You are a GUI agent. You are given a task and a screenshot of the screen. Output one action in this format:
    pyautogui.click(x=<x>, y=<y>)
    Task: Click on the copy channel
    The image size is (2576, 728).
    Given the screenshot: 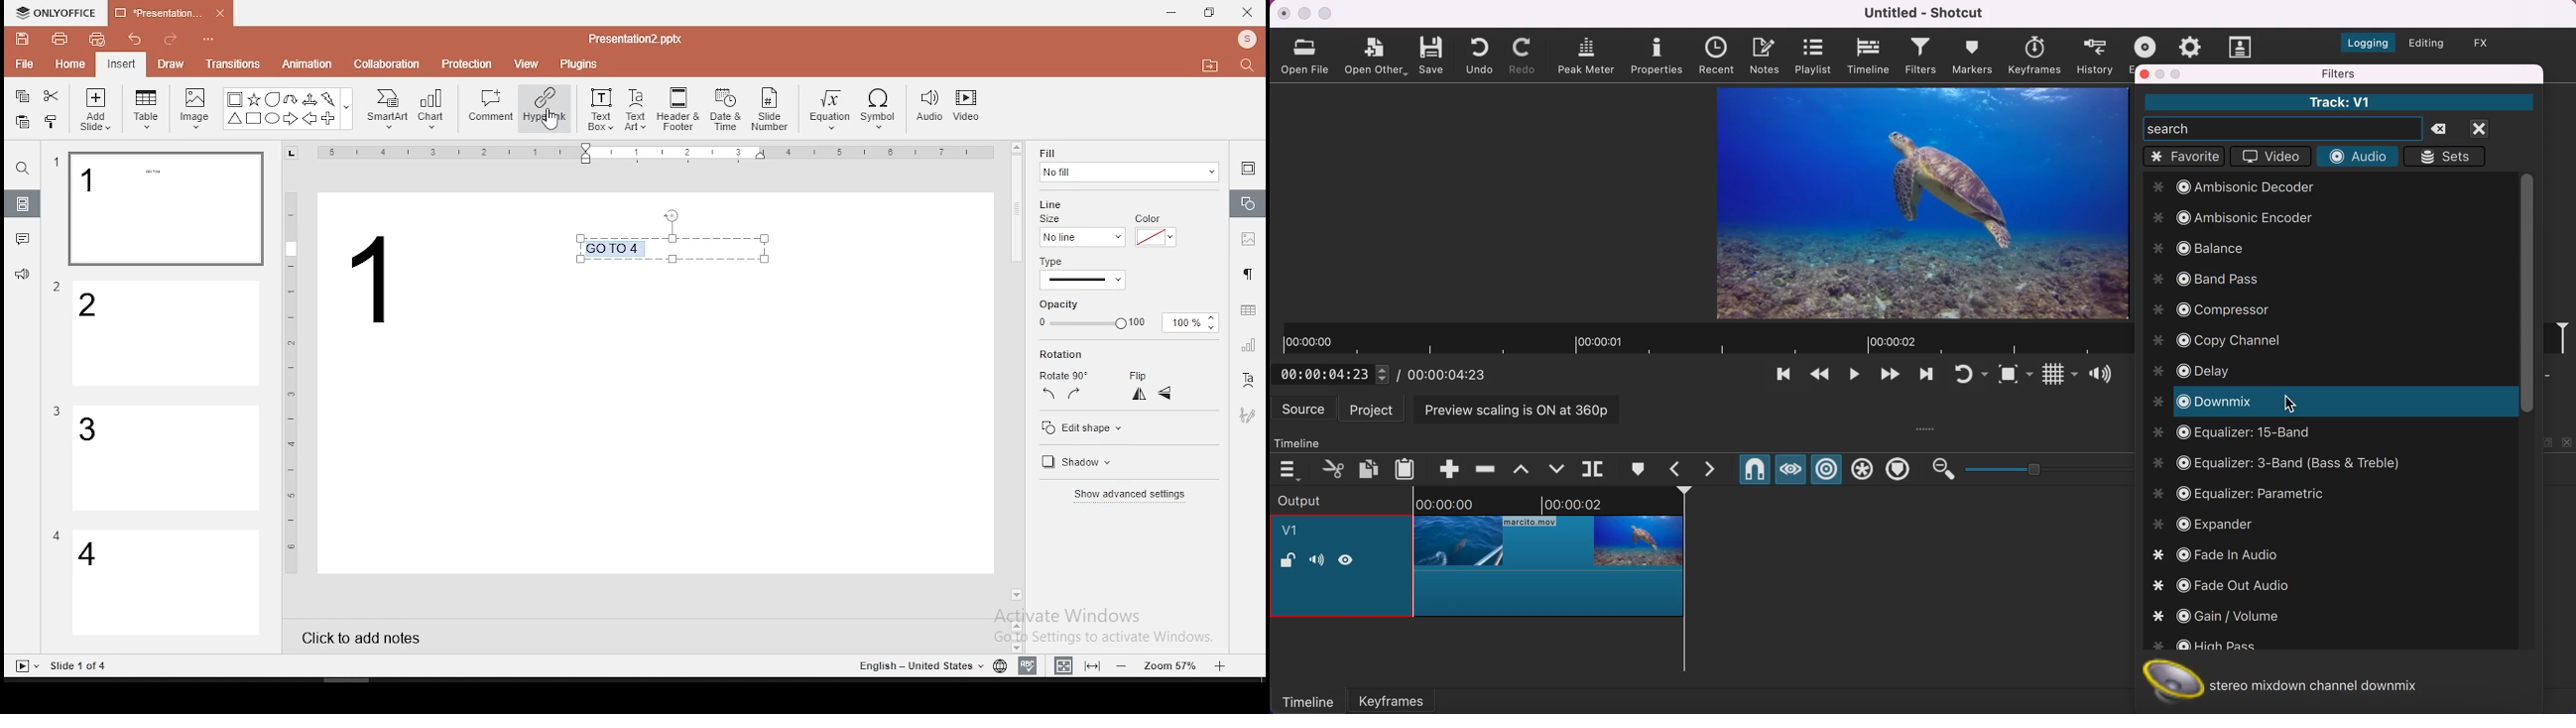 What is the action you would take?
    pyautogui.click(x=2223, y=340)
    